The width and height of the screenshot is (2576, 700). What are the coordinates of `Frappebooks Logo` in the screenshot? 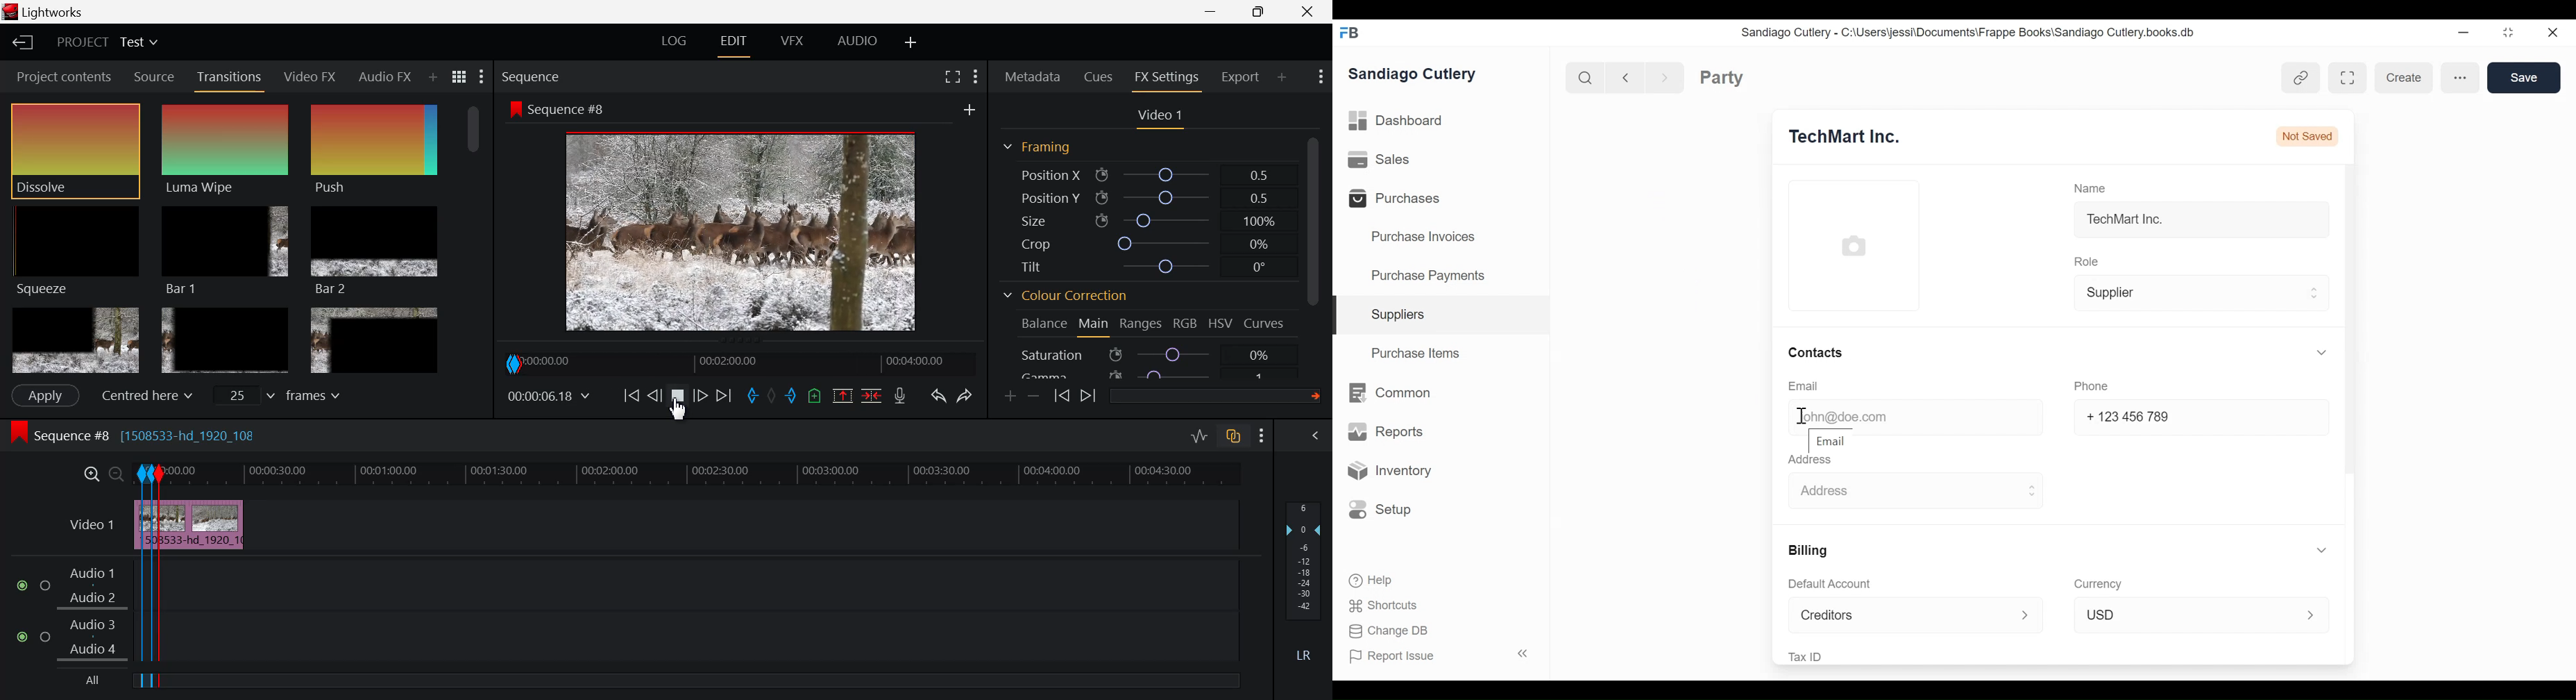 It's located at (1353, 30).